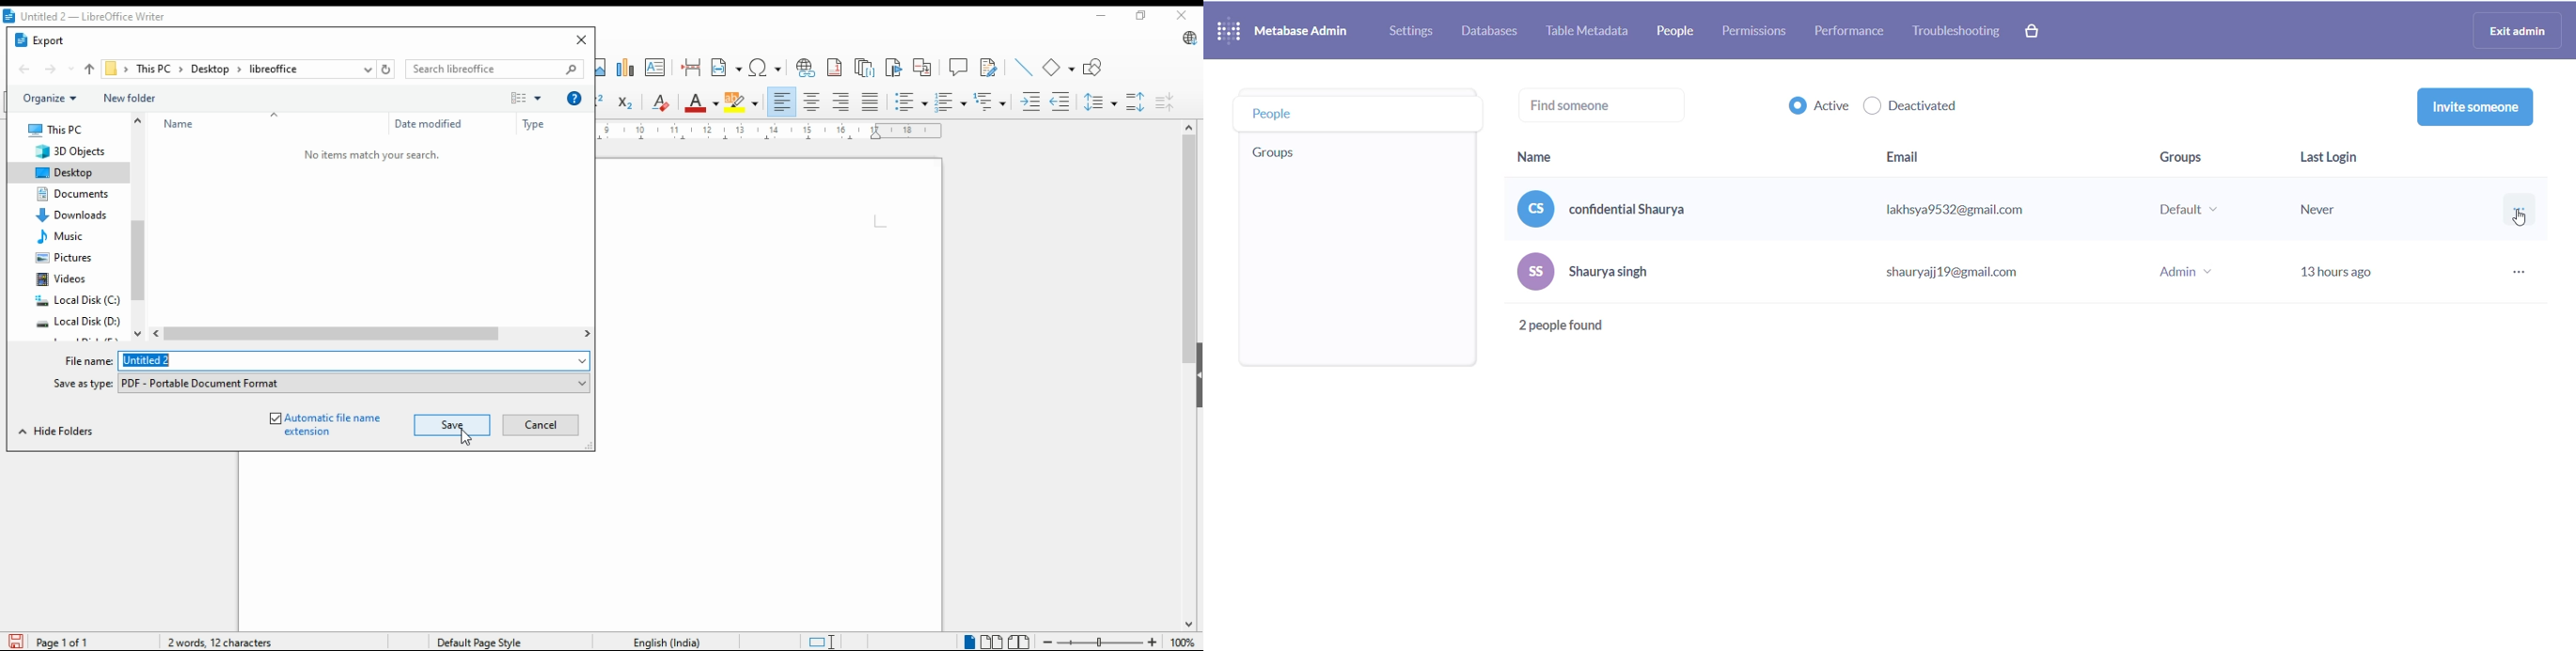 This screenshot has width=2576, height=672. Describe the element at coordinates (50, 97) in the screenshot. I see `organize` at that location.